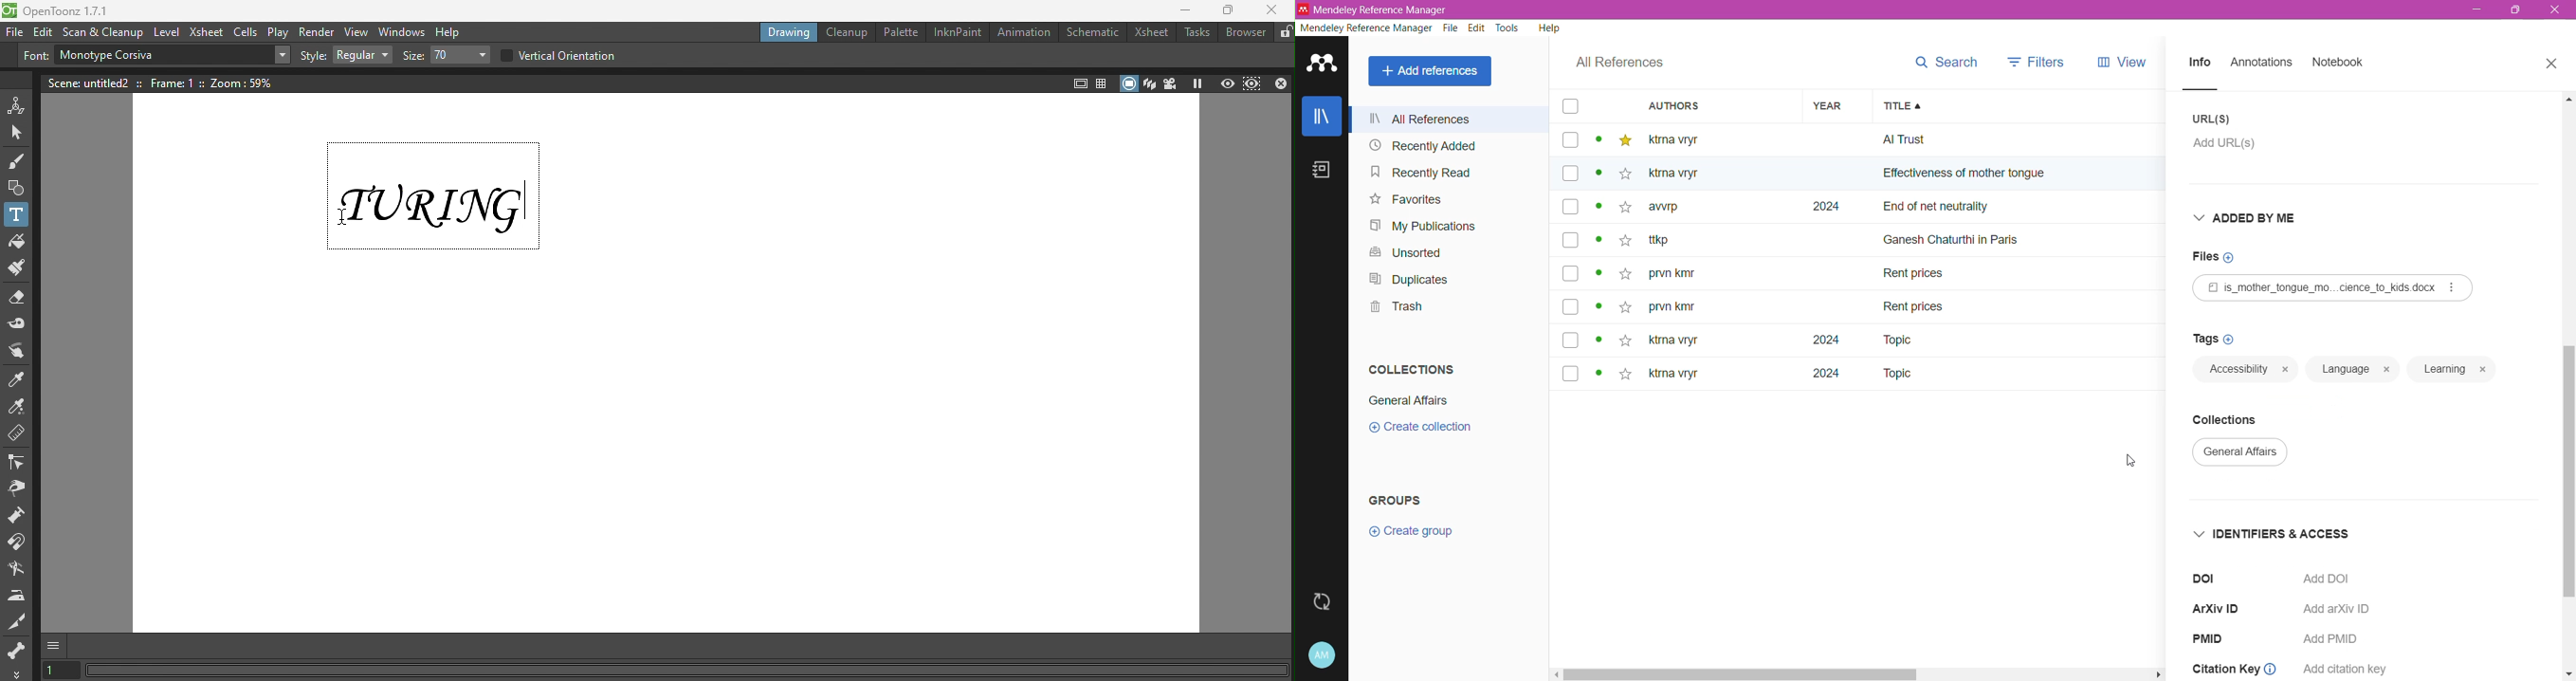 Image resolution: width=2576 pixels, height=700 pixels. I want to click on box, so click(1571, 208).